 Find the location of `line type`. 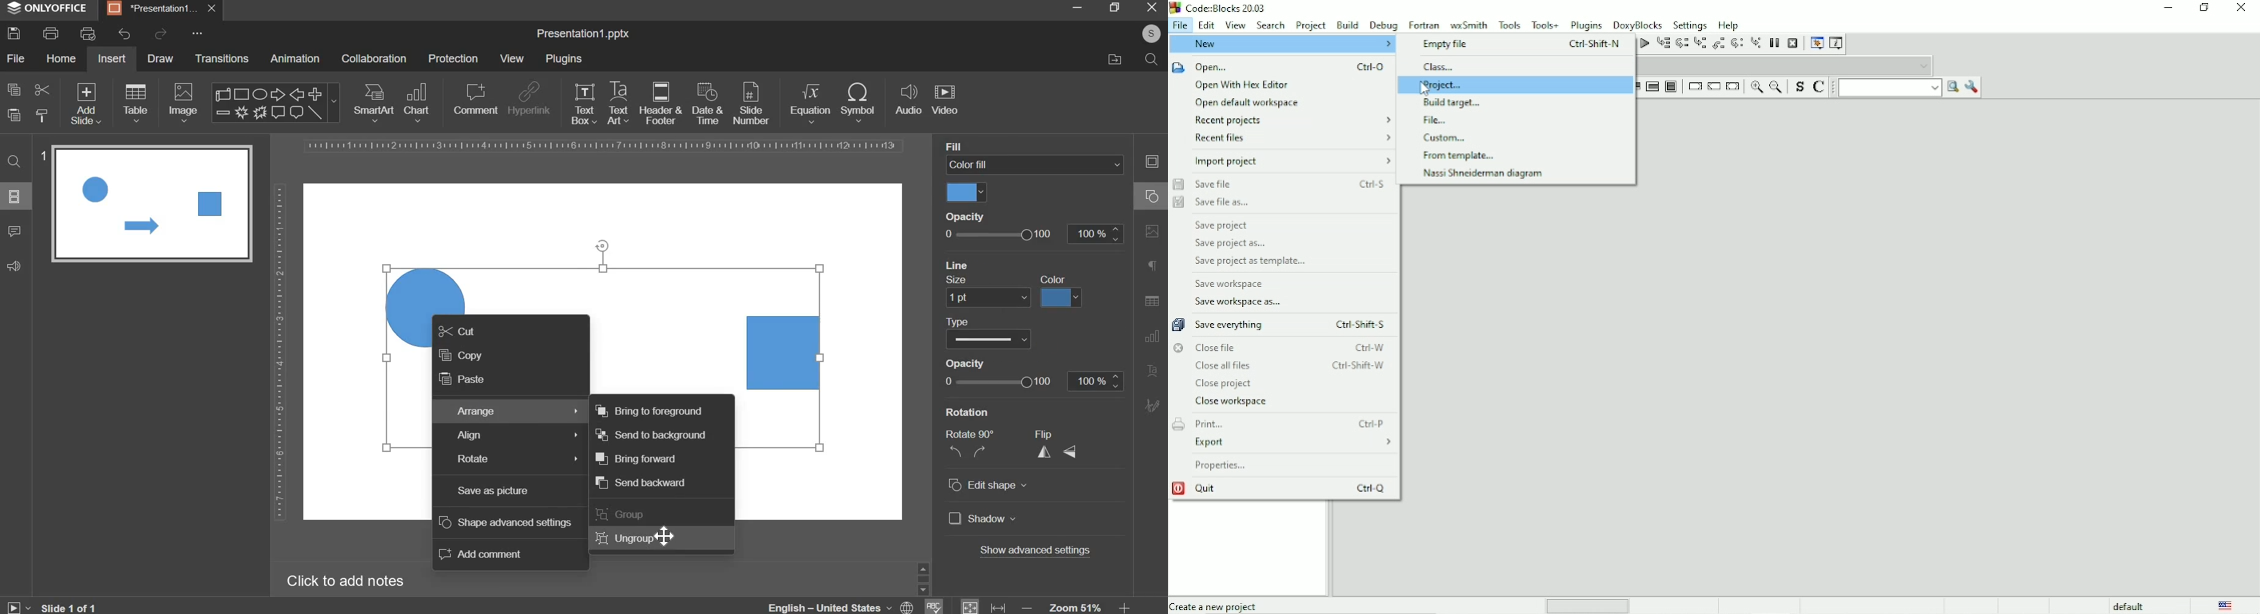

line type is located at coordinates (988, 339).